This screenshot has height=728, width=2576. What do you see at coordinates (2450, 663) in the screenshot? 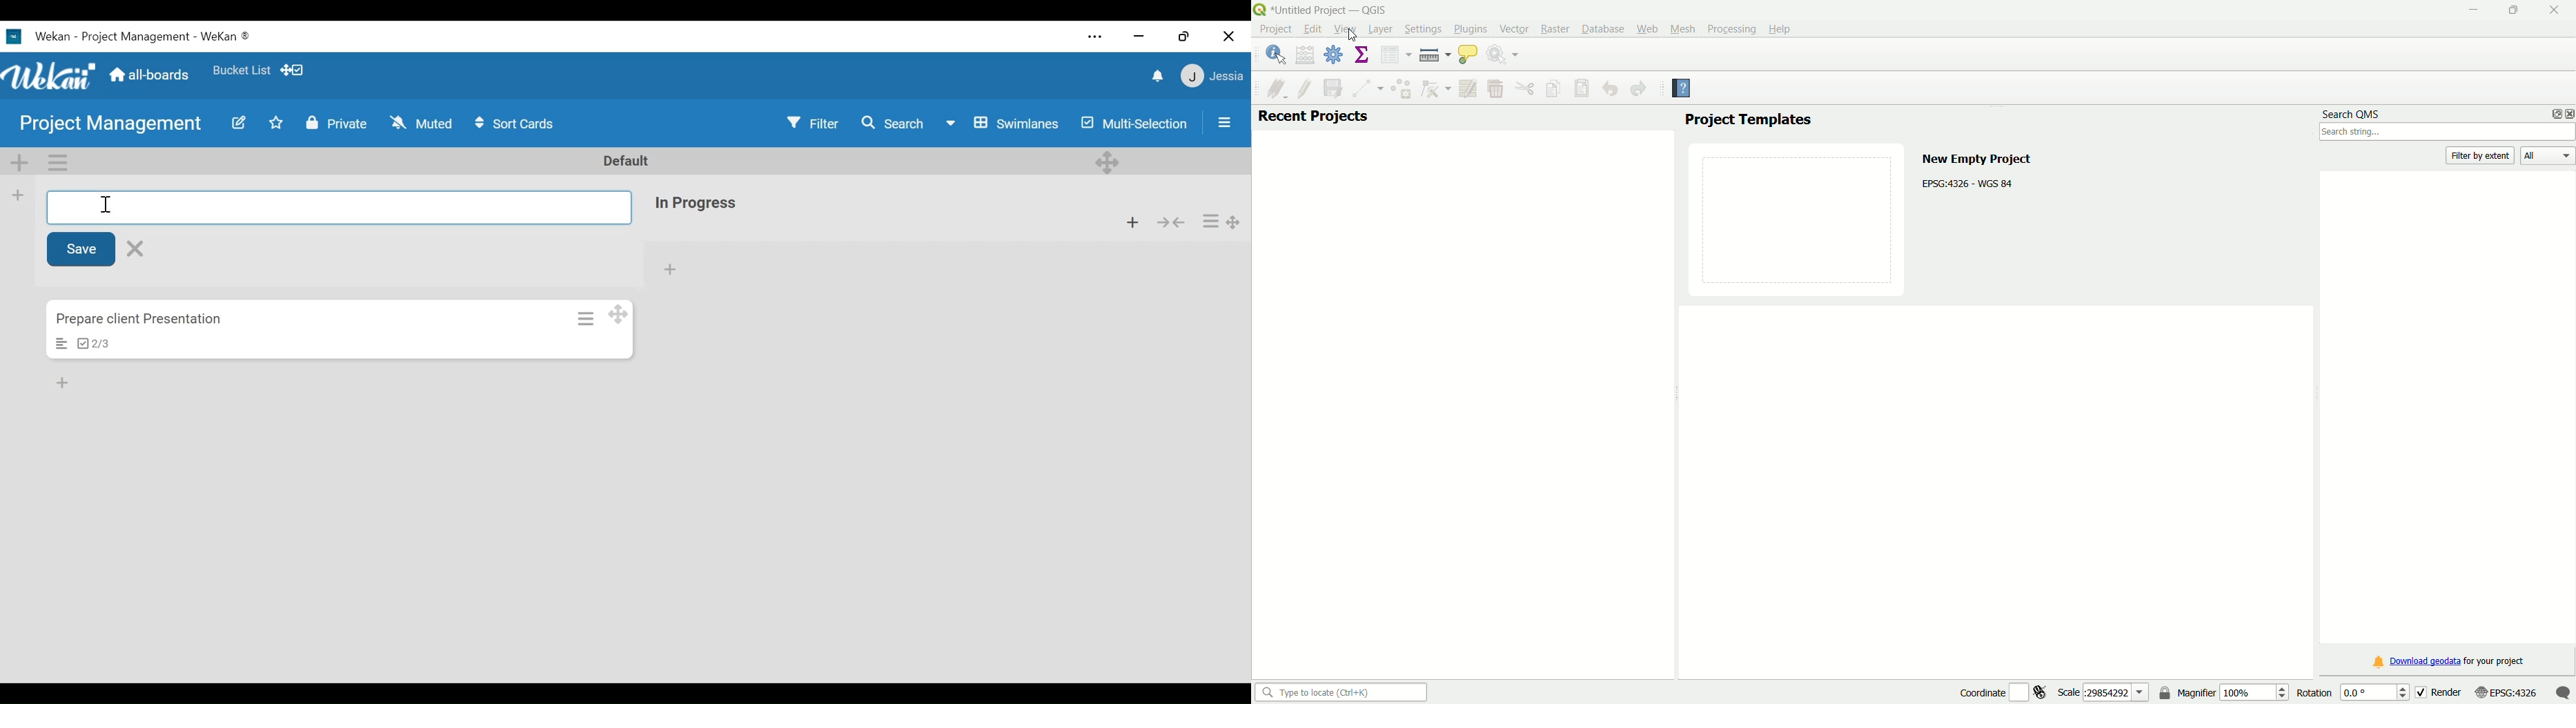
I see `Download geodata for your project` at bounding box center [2450, 663].